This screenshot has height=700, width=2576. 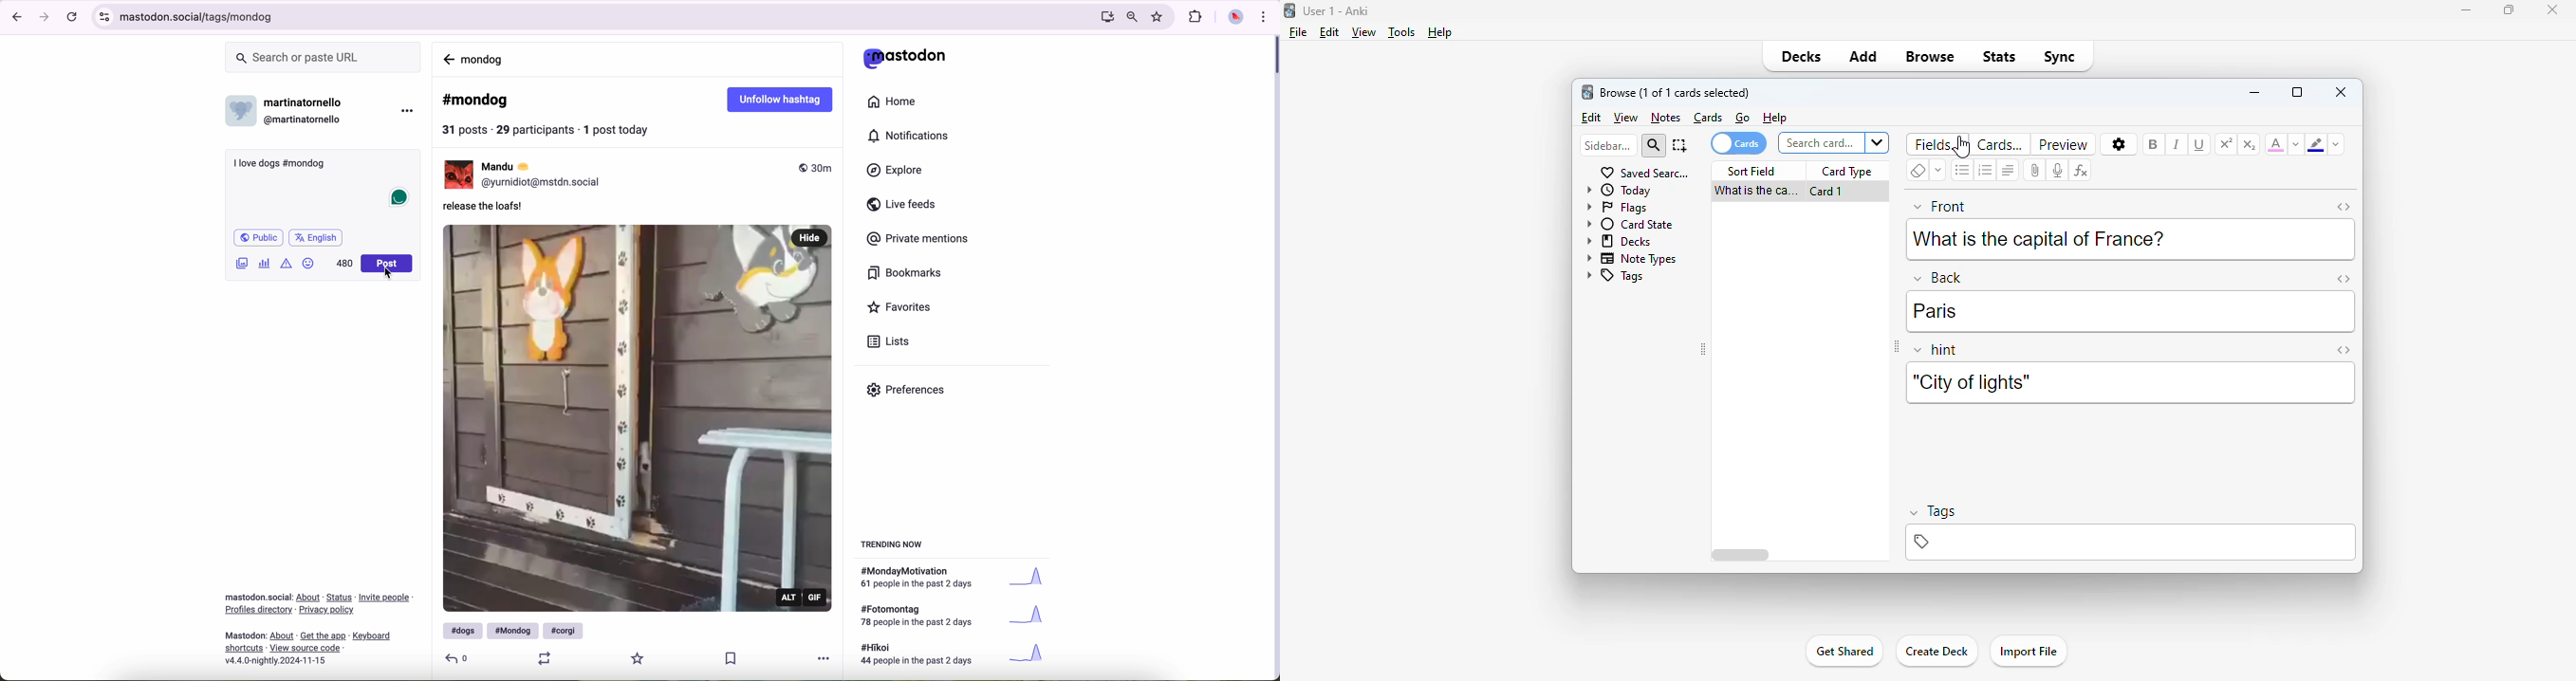 I want to click on notifications, so click(x=912, y=136).